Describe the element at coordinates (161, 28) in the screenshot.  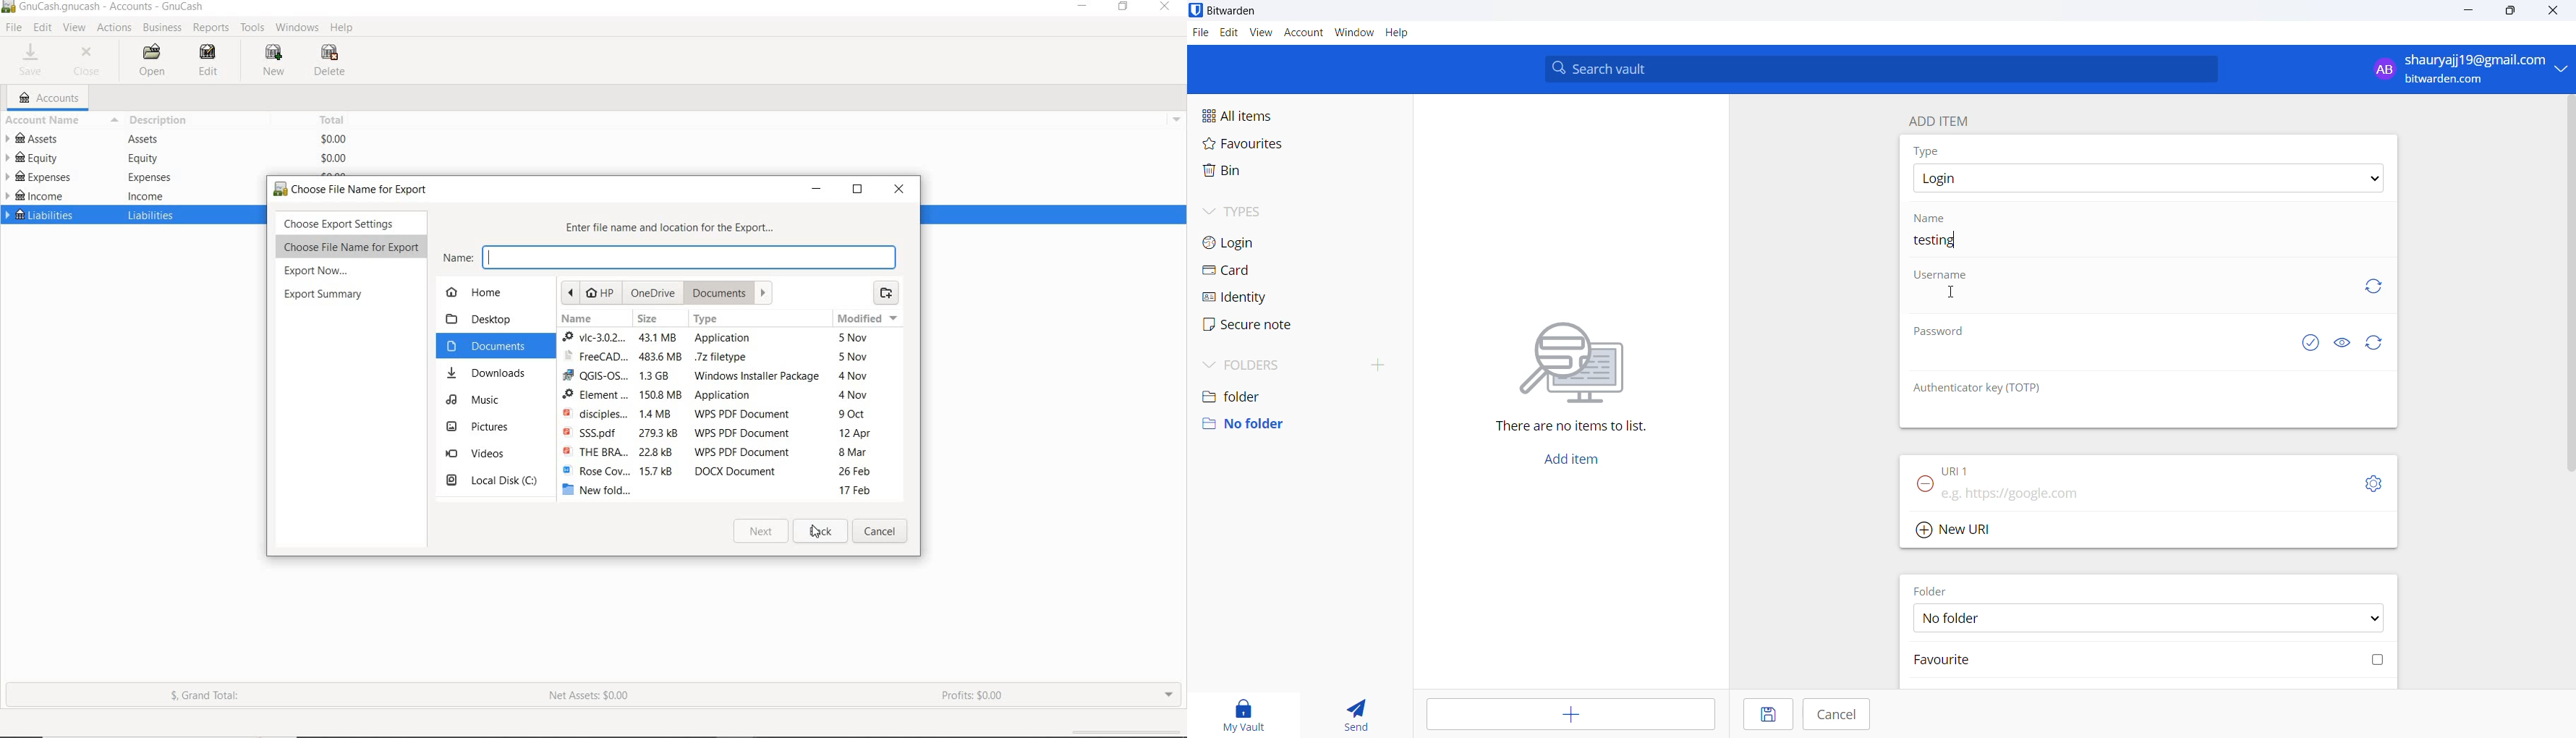
I see `BUSINESS` at that location.